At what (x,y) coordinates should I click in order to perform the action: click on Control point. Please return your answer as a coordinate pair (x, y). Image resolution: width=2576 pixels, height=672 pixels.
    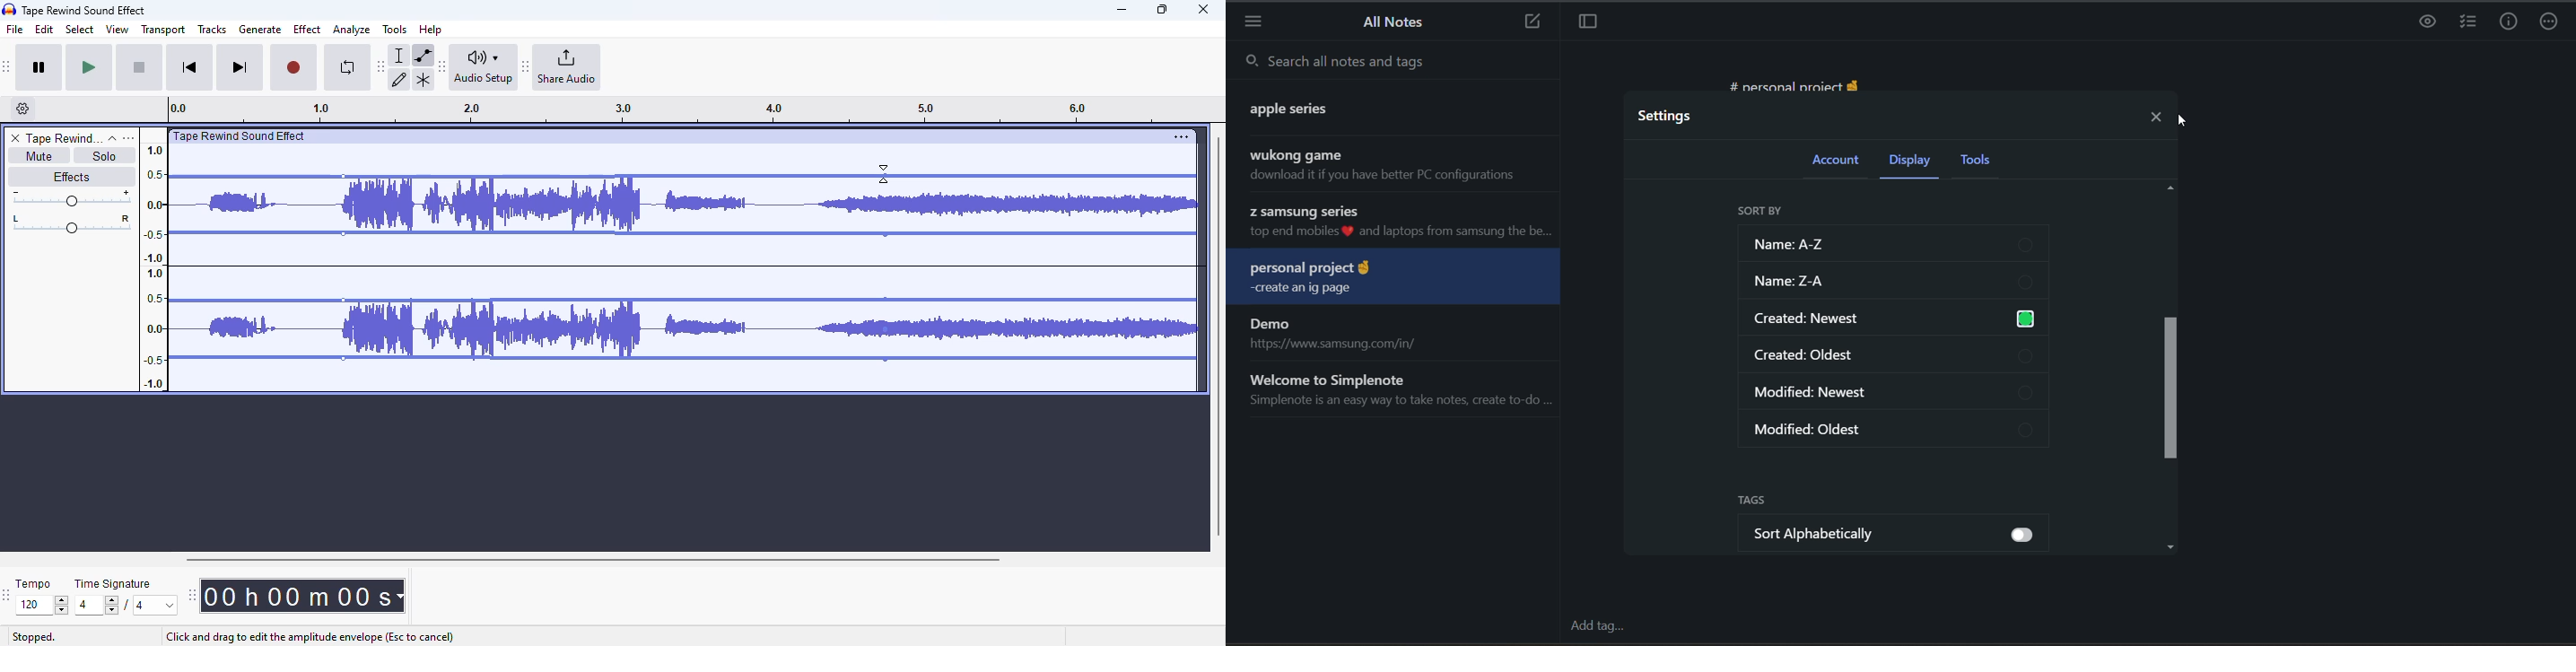
    Looking at the image, I should click on (886, 359).